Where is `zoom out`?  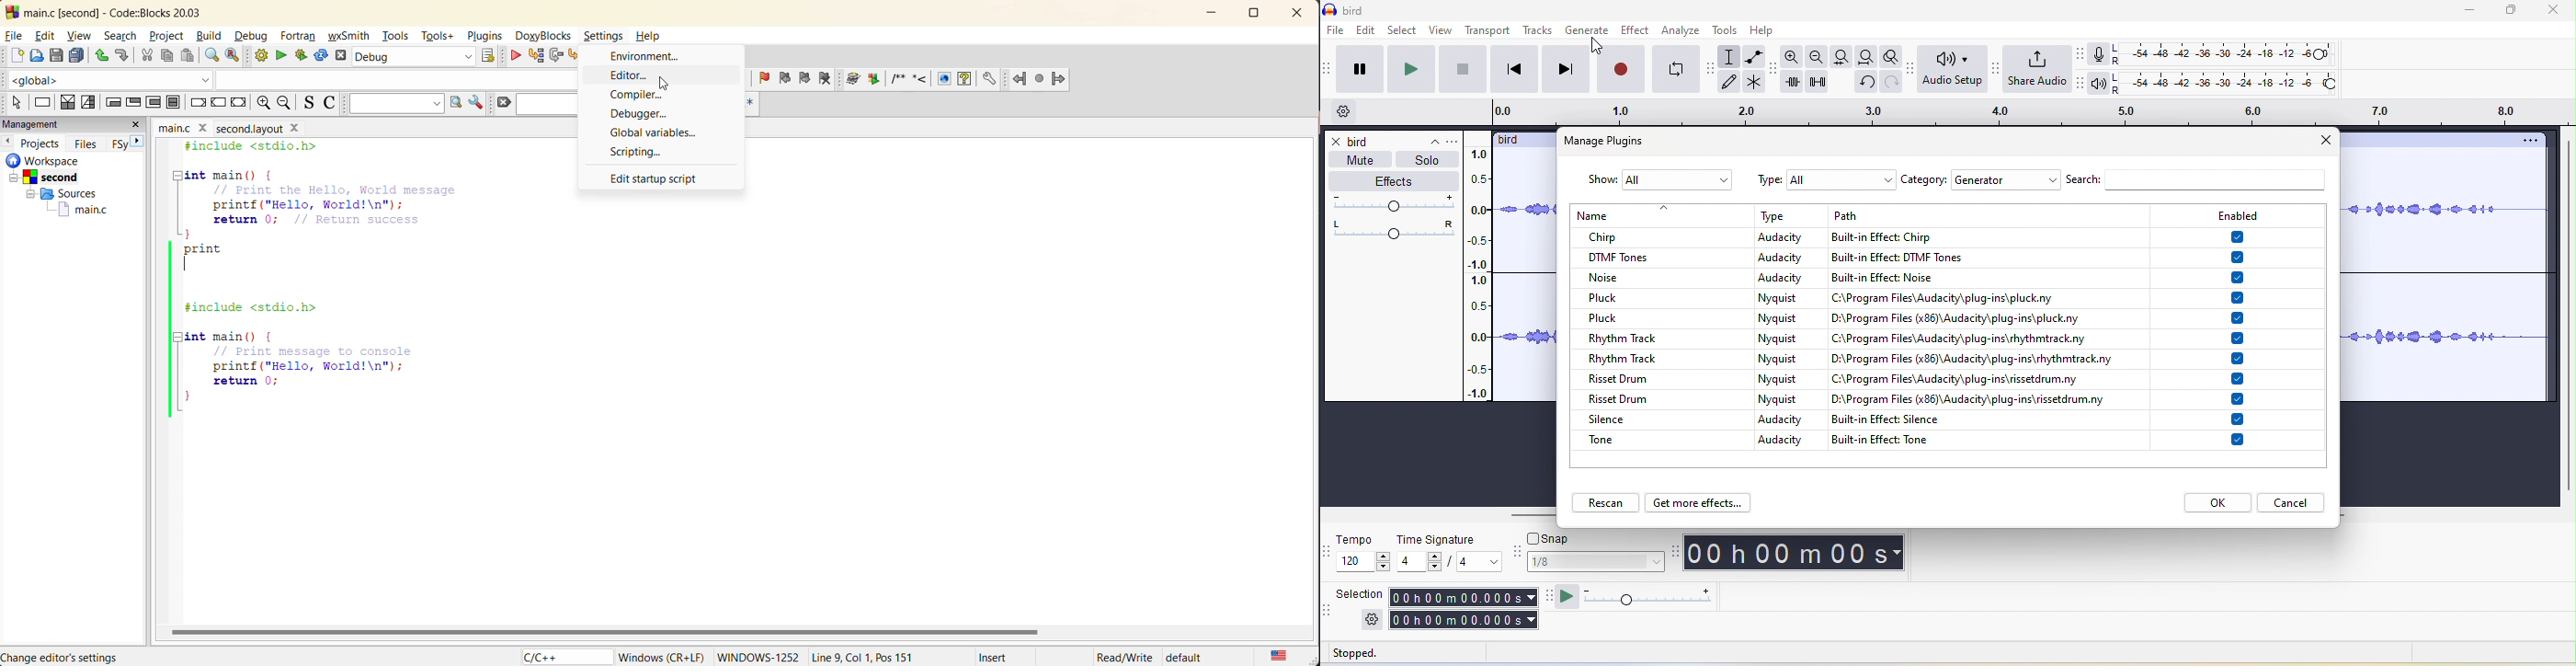
zoom out is located at coordinates (1817, 56).